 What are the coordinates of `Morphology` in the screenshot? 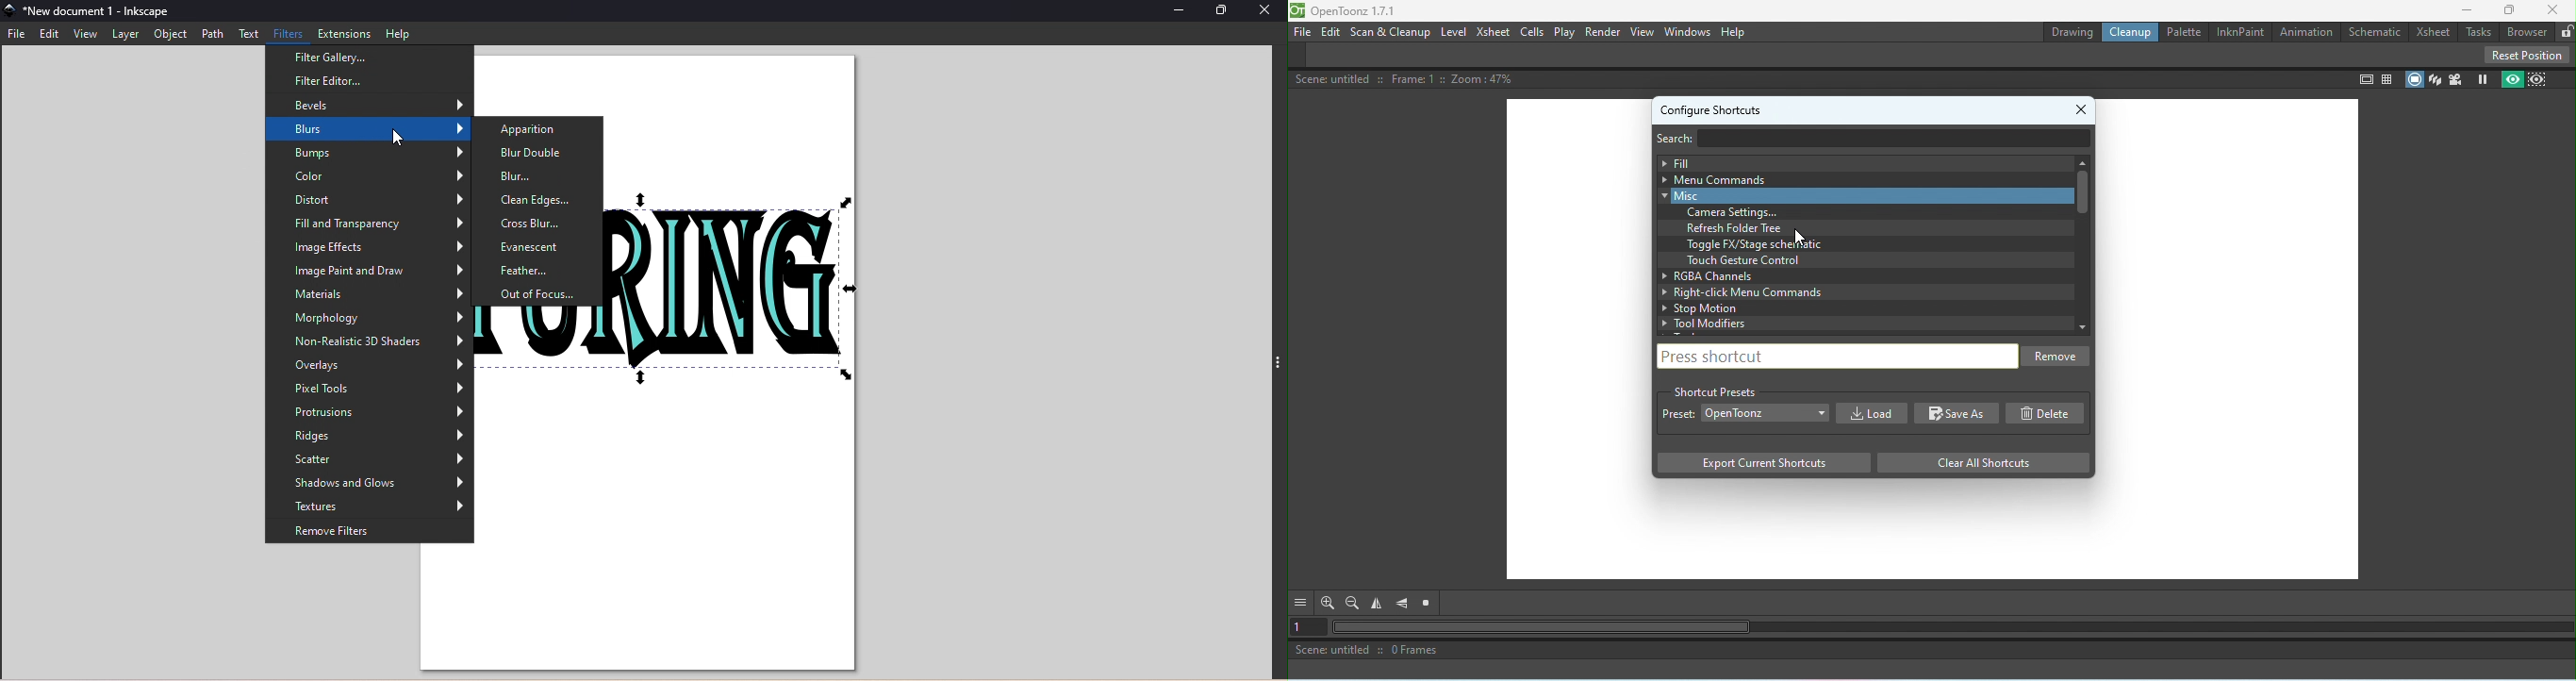 It's located at (369, 320).